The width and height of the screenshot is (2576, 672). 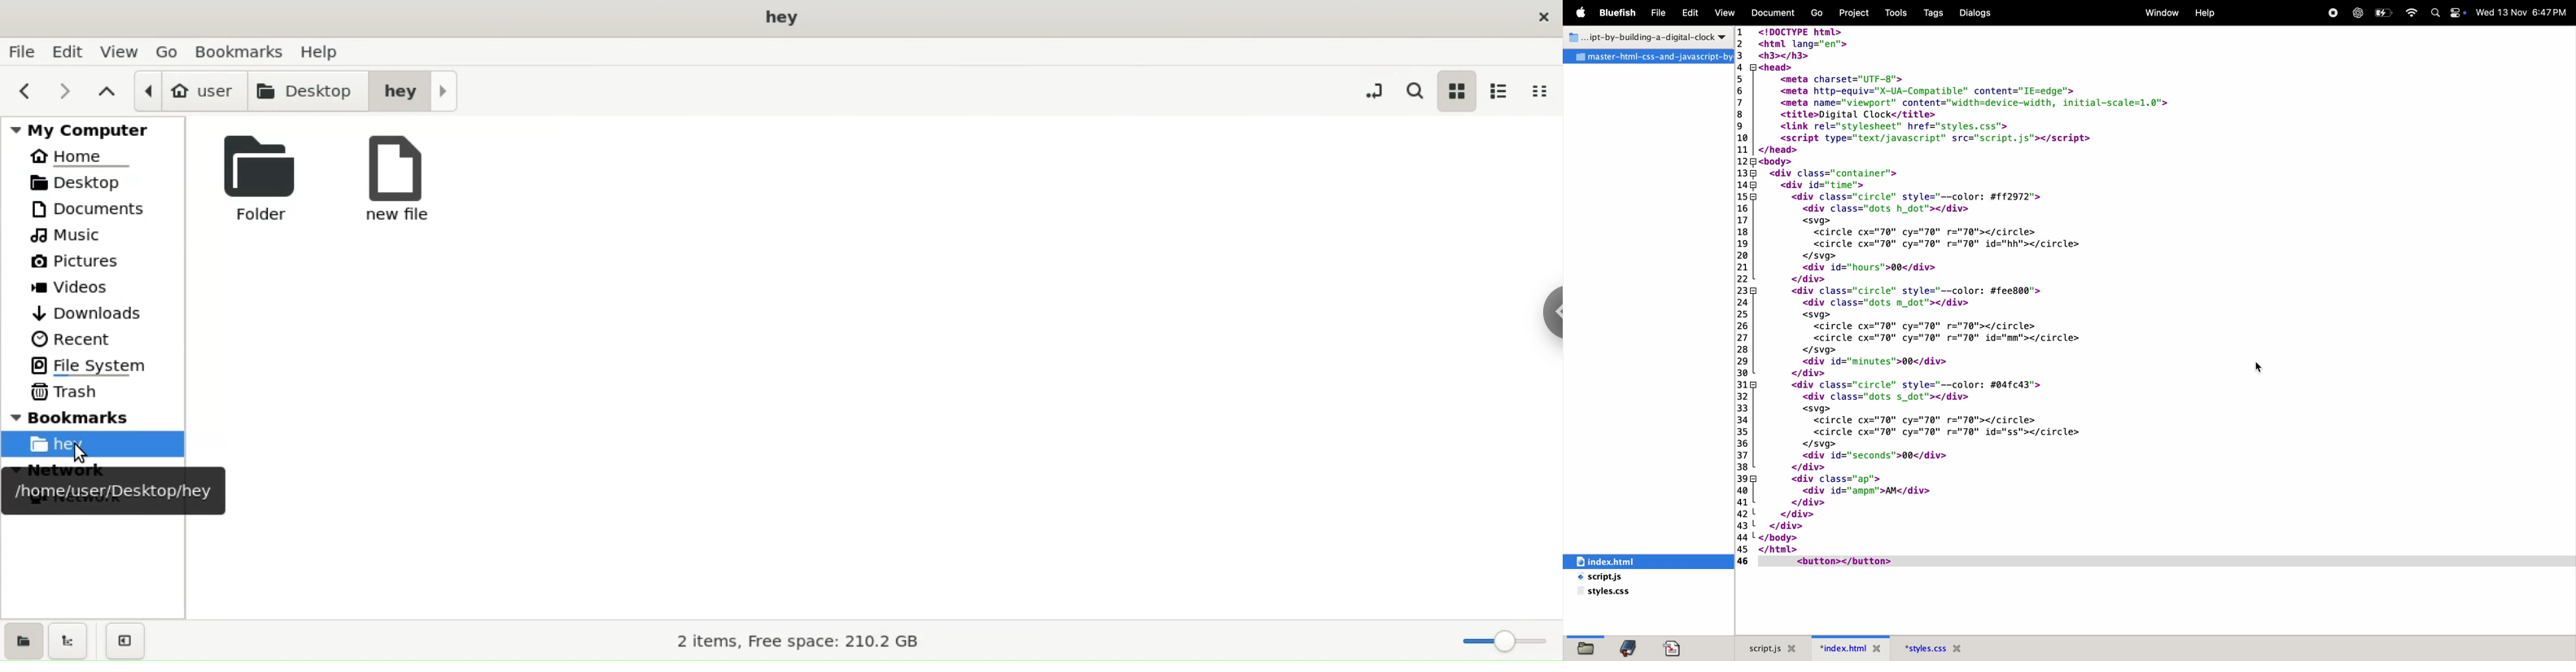 I want to click on Battery, so click(x=2385, y=12).